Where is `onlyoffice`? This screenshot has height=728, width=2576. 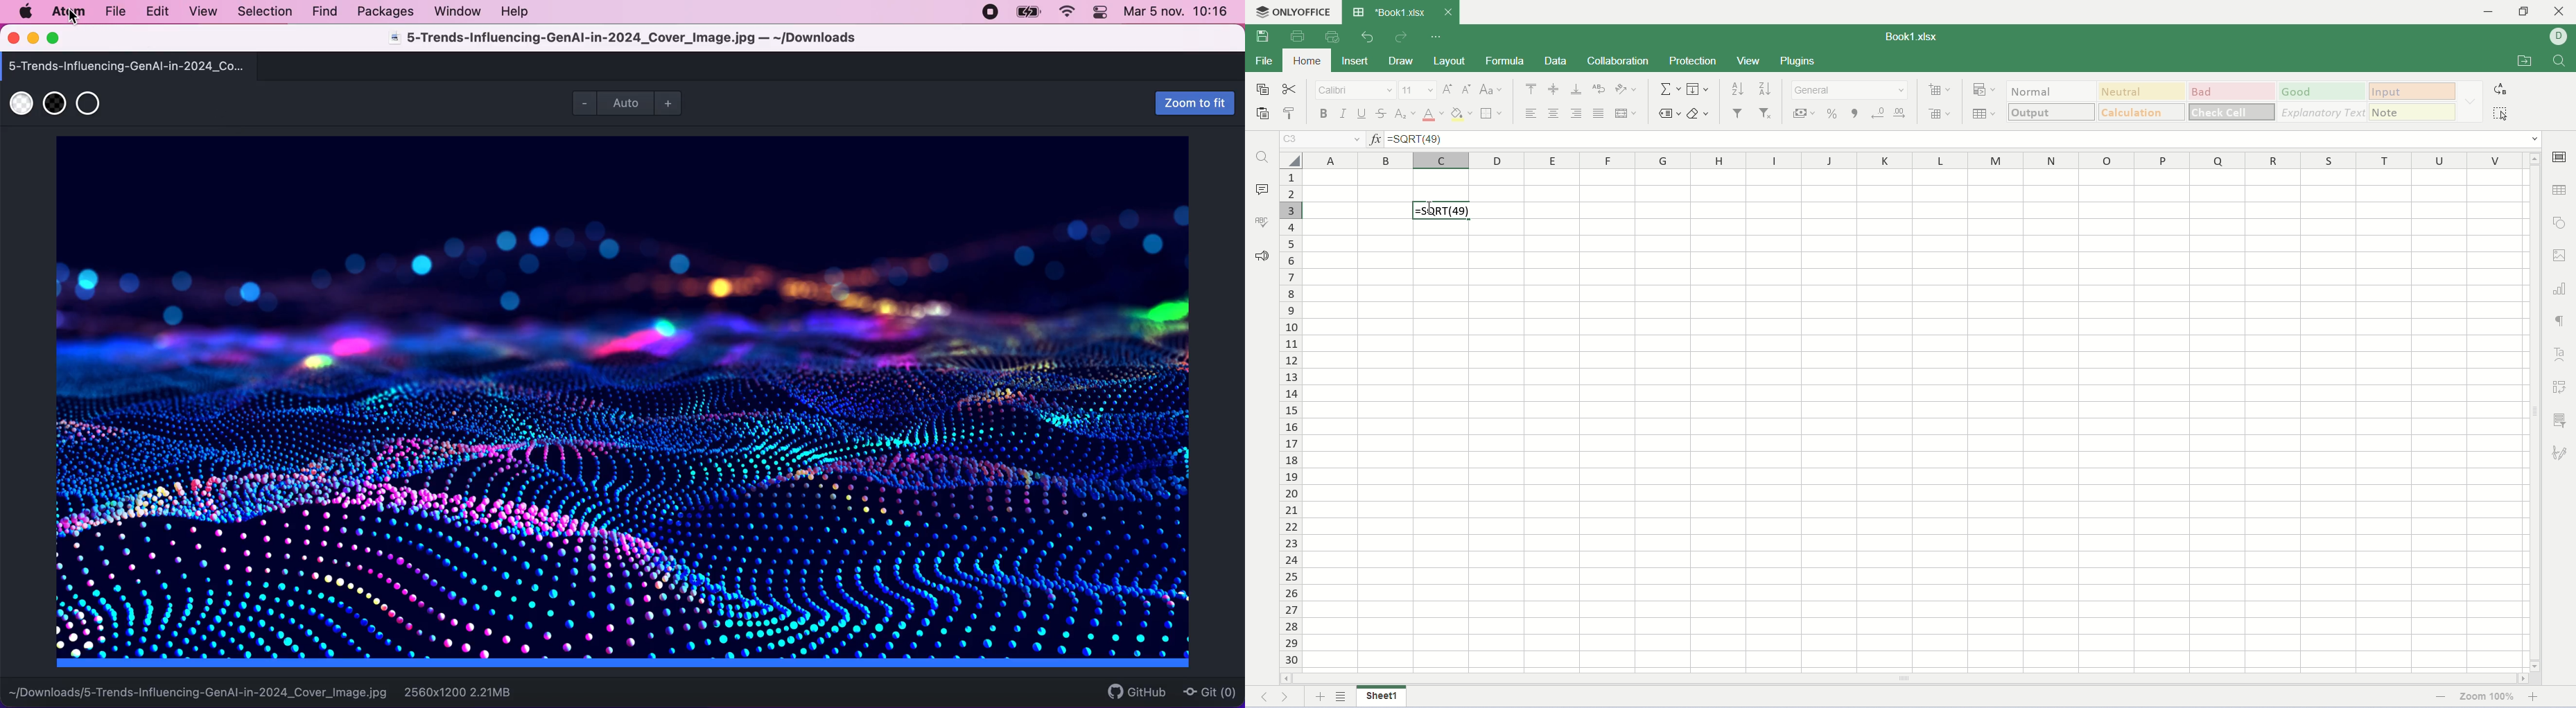 onlyoffice is located at coordinates (1291, 10).